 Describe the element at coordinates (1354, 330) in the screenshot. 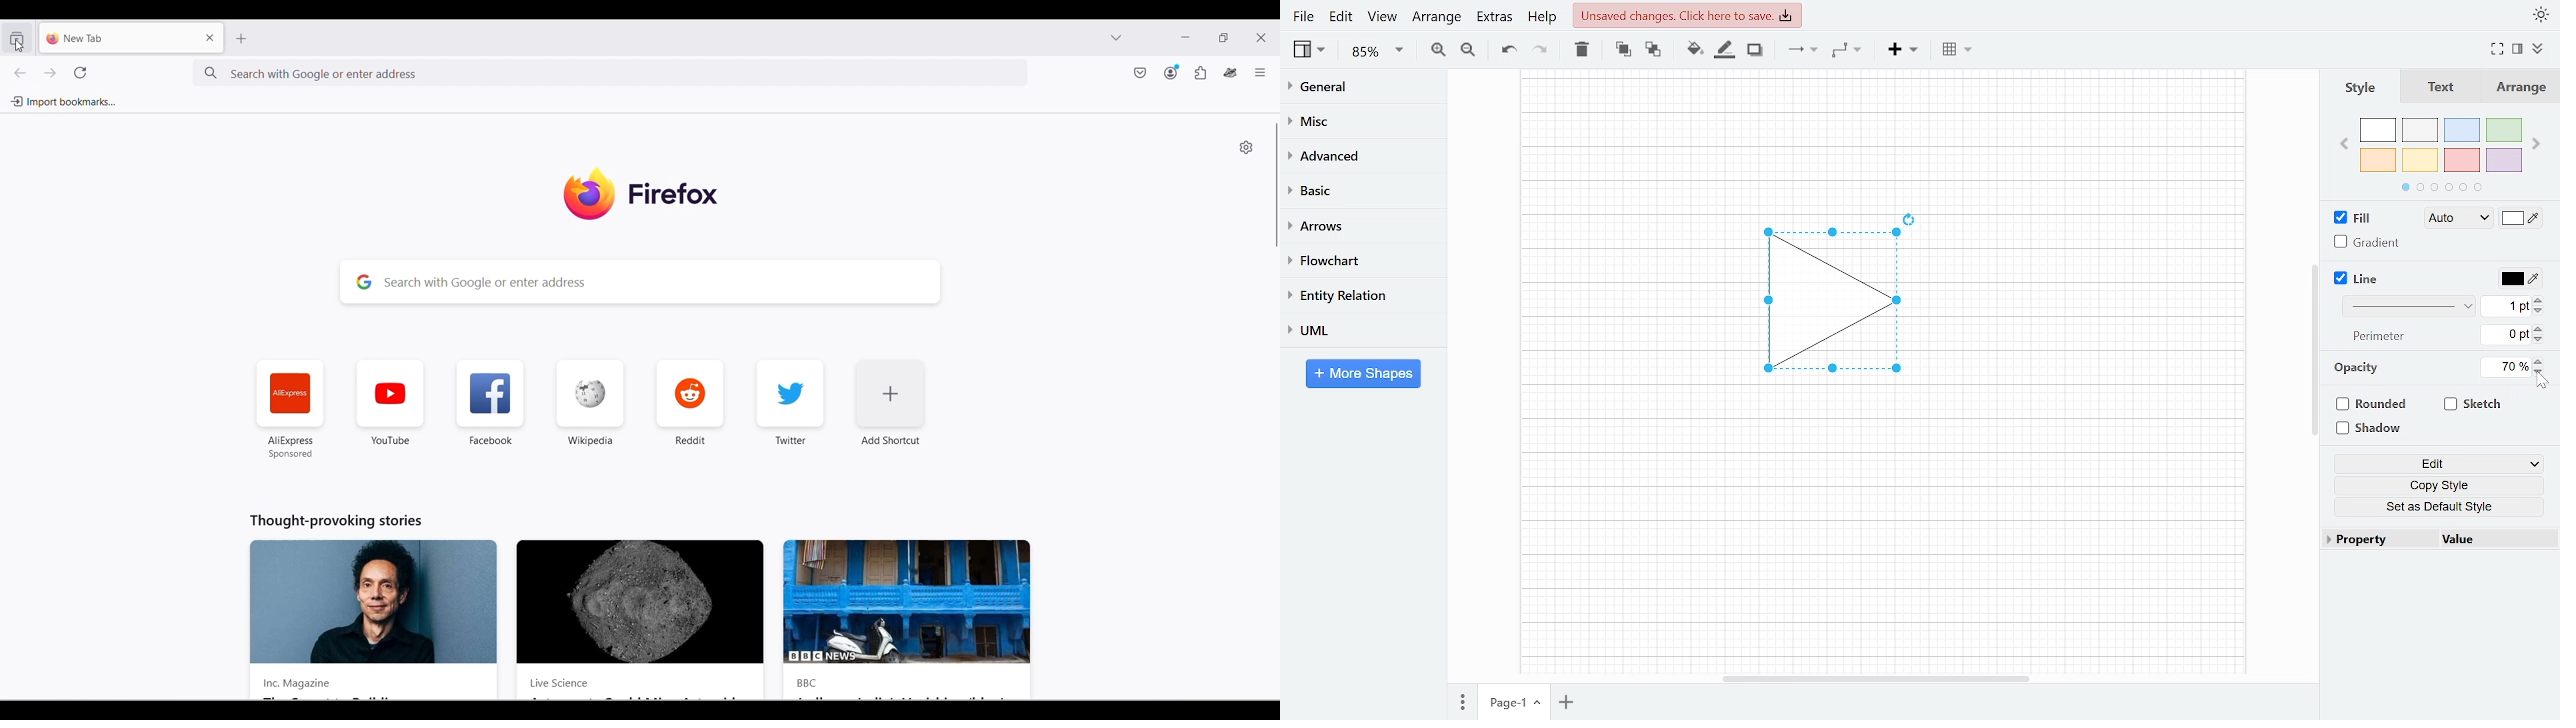

I see `UML` at that location.